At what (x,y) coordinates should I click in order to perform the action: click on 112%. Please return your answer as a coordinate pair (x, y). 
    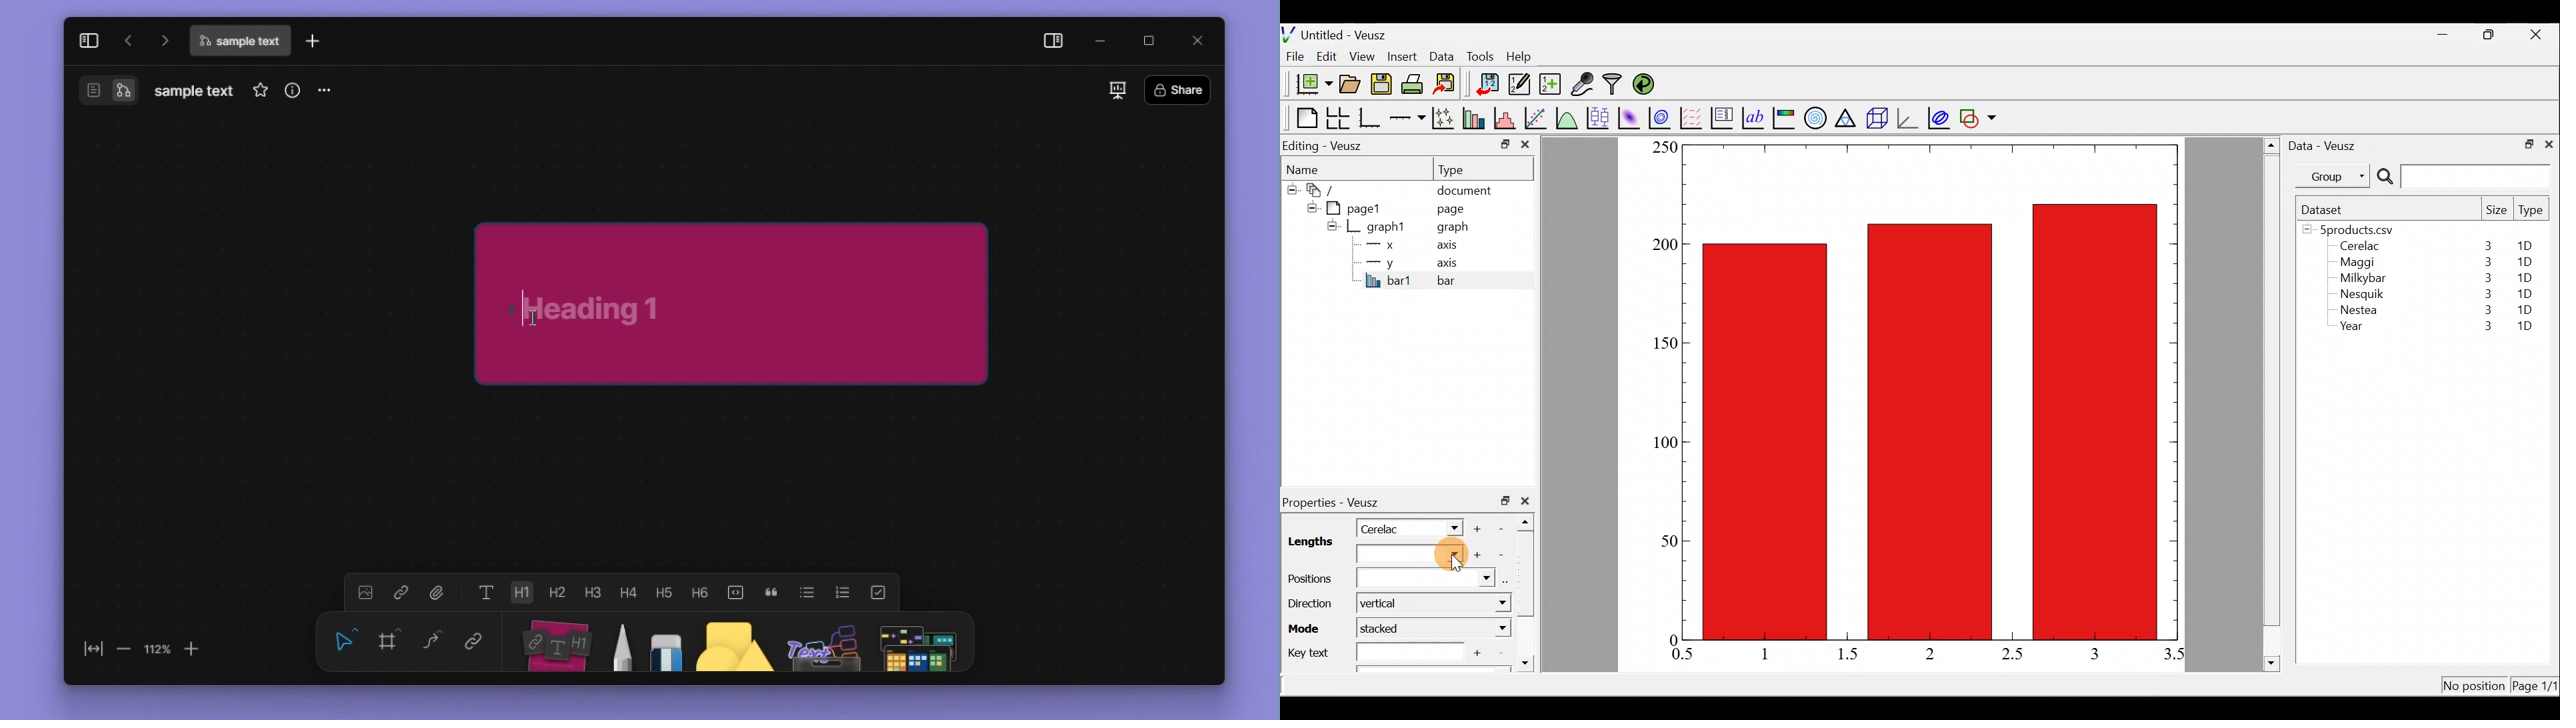
    Looking at the image, I should click on (157, 650).